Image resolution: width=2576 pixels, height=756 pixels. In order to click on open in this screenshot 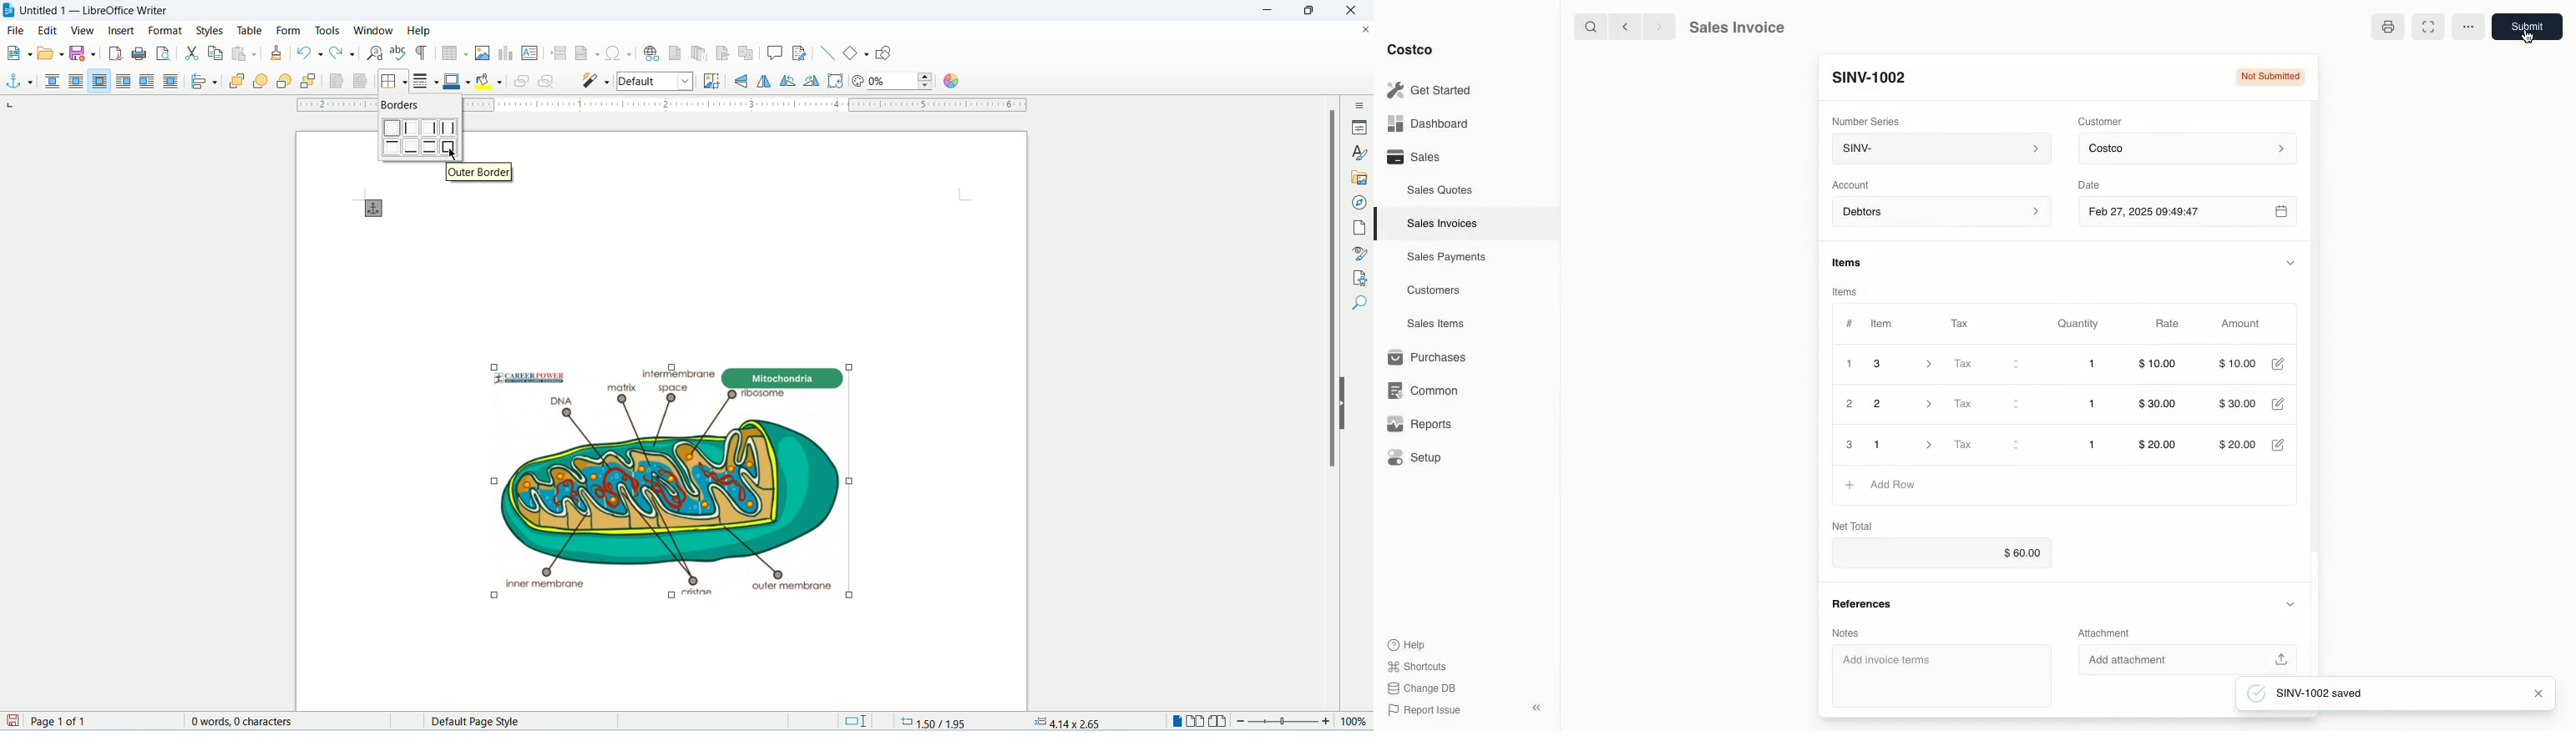, I will do `click(50, 51)`.